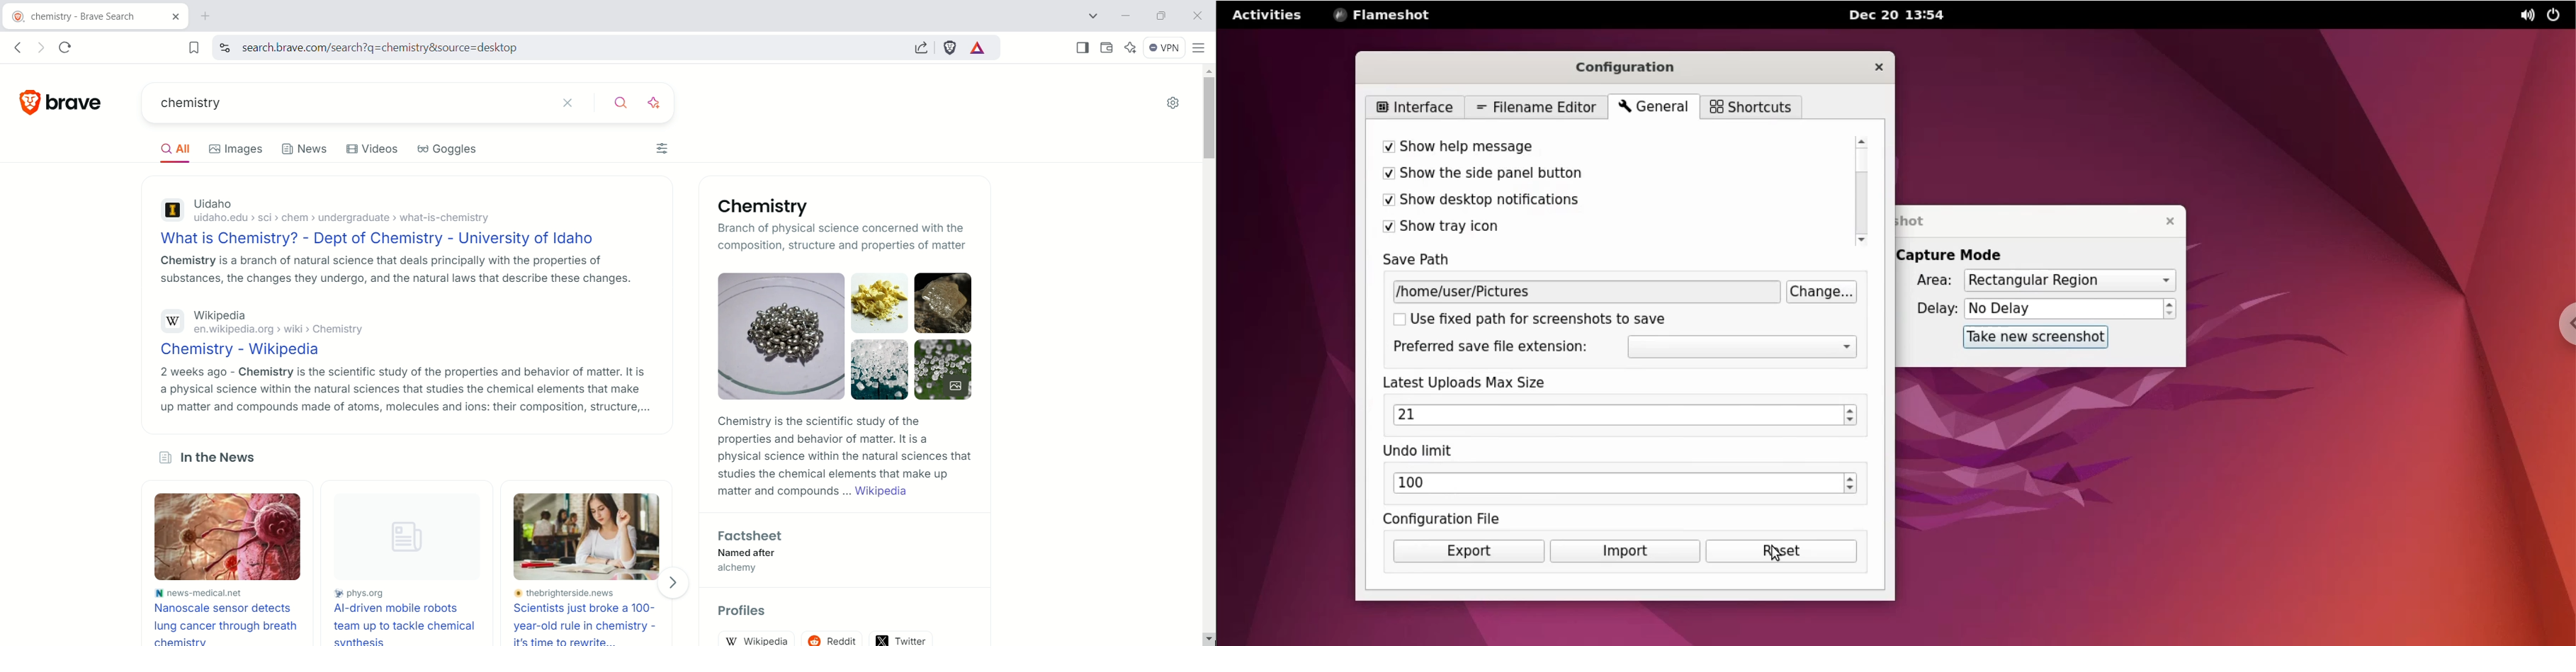 This screenshot has width=2576, height=672. What do you see at coordinates (282, 332) in the screenshot?
I see `Wikipediaen.wikipedia.org > wiki > ChemistryChemistry - Wikipedia` at bounding box center [282, 332].